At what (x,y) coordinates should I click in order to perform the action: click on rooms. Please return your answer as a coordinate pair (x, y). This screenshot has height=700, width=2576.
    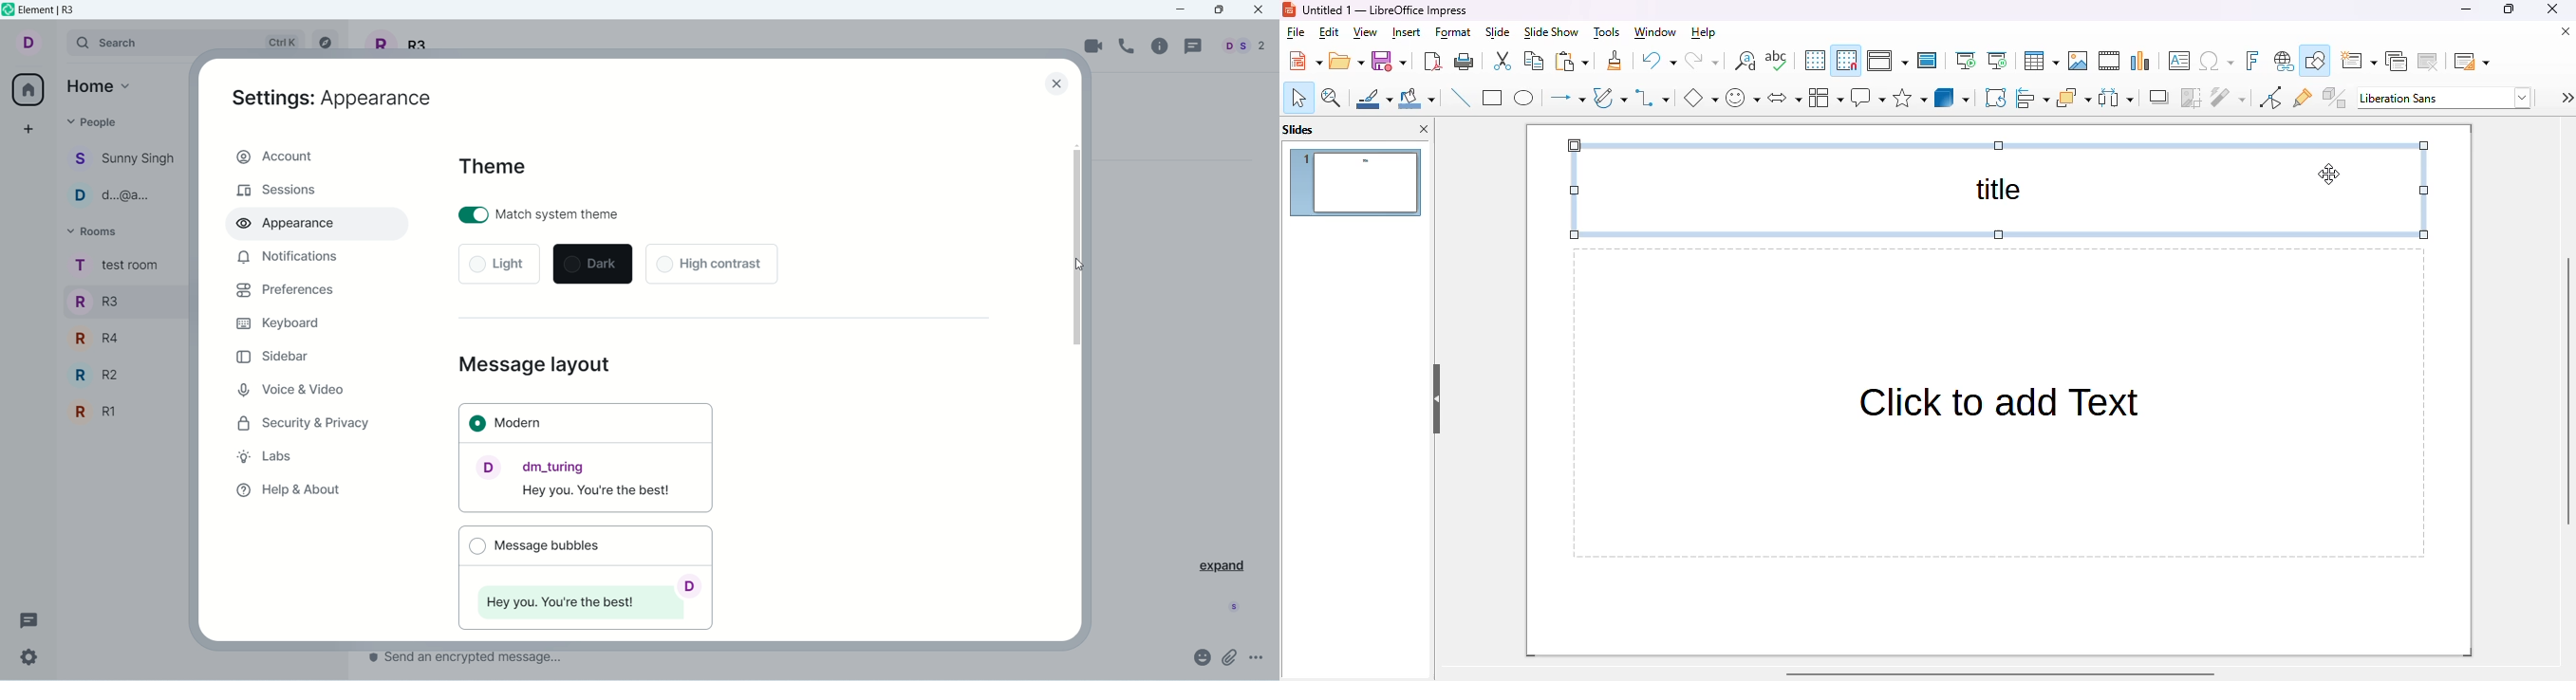
    Looking at the image, I should click on (95, 231).